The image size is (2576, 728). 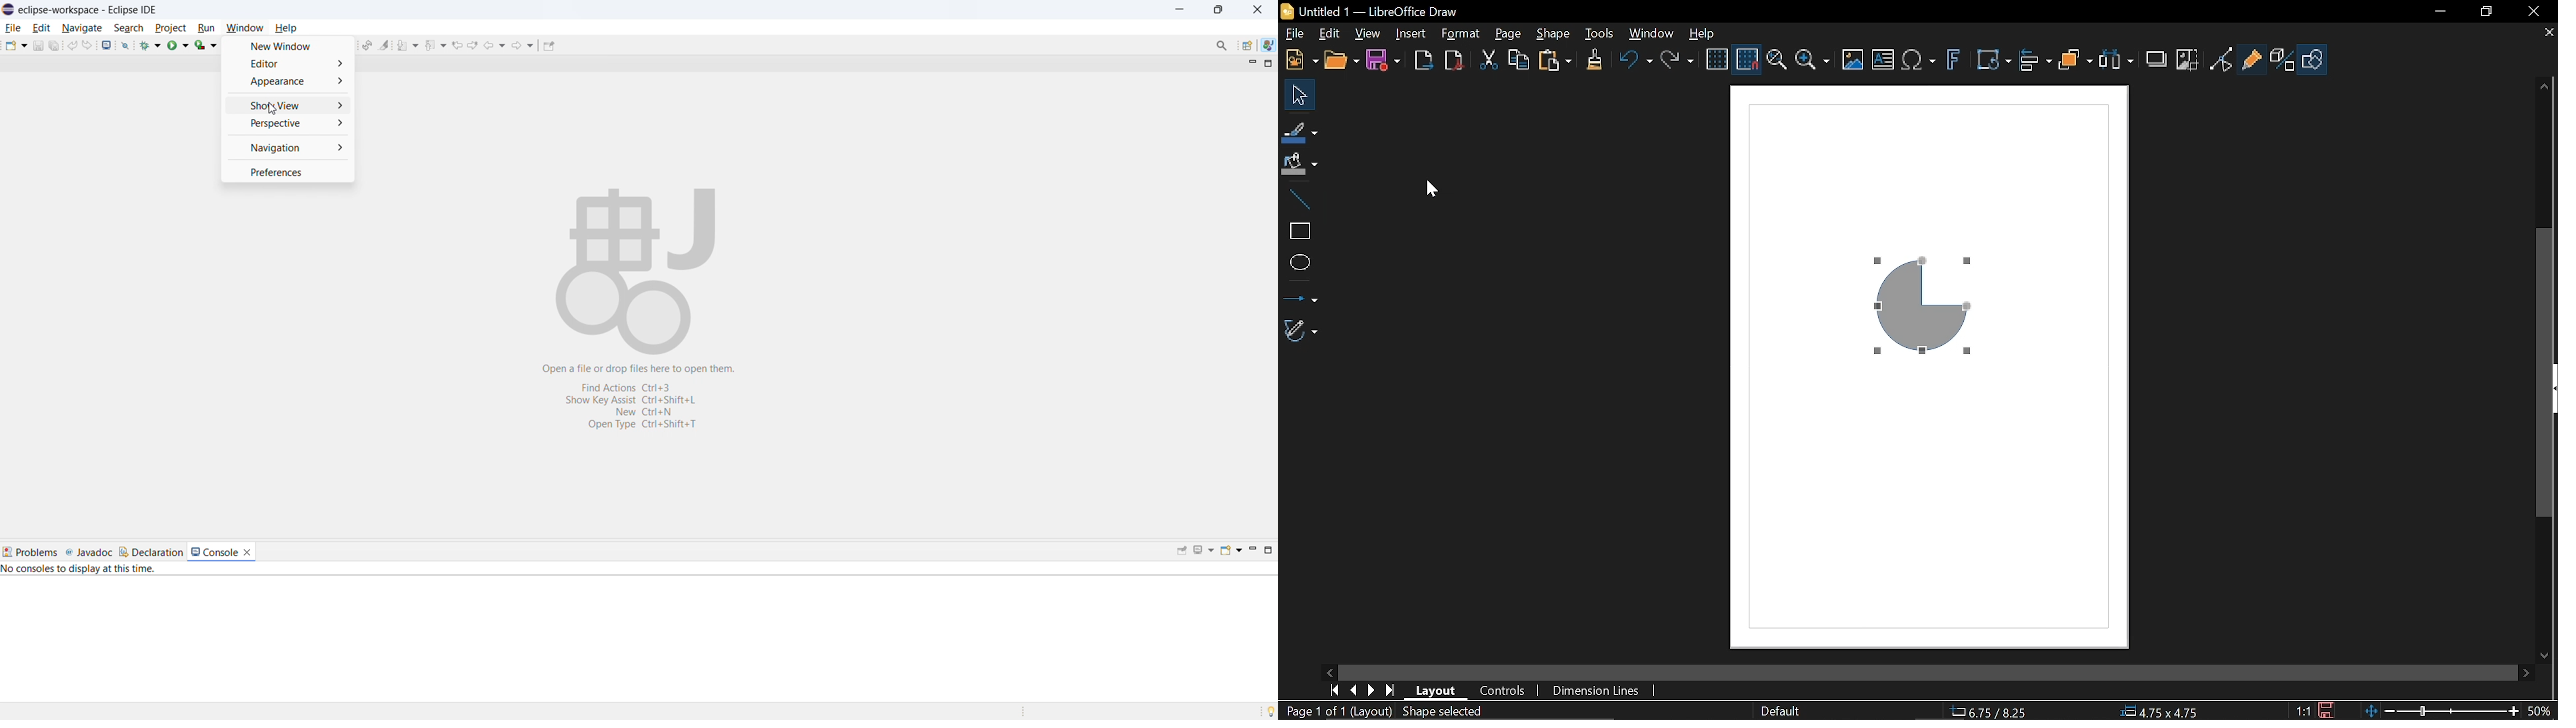 I want to click on Shape, so click(x=1553, y=35).